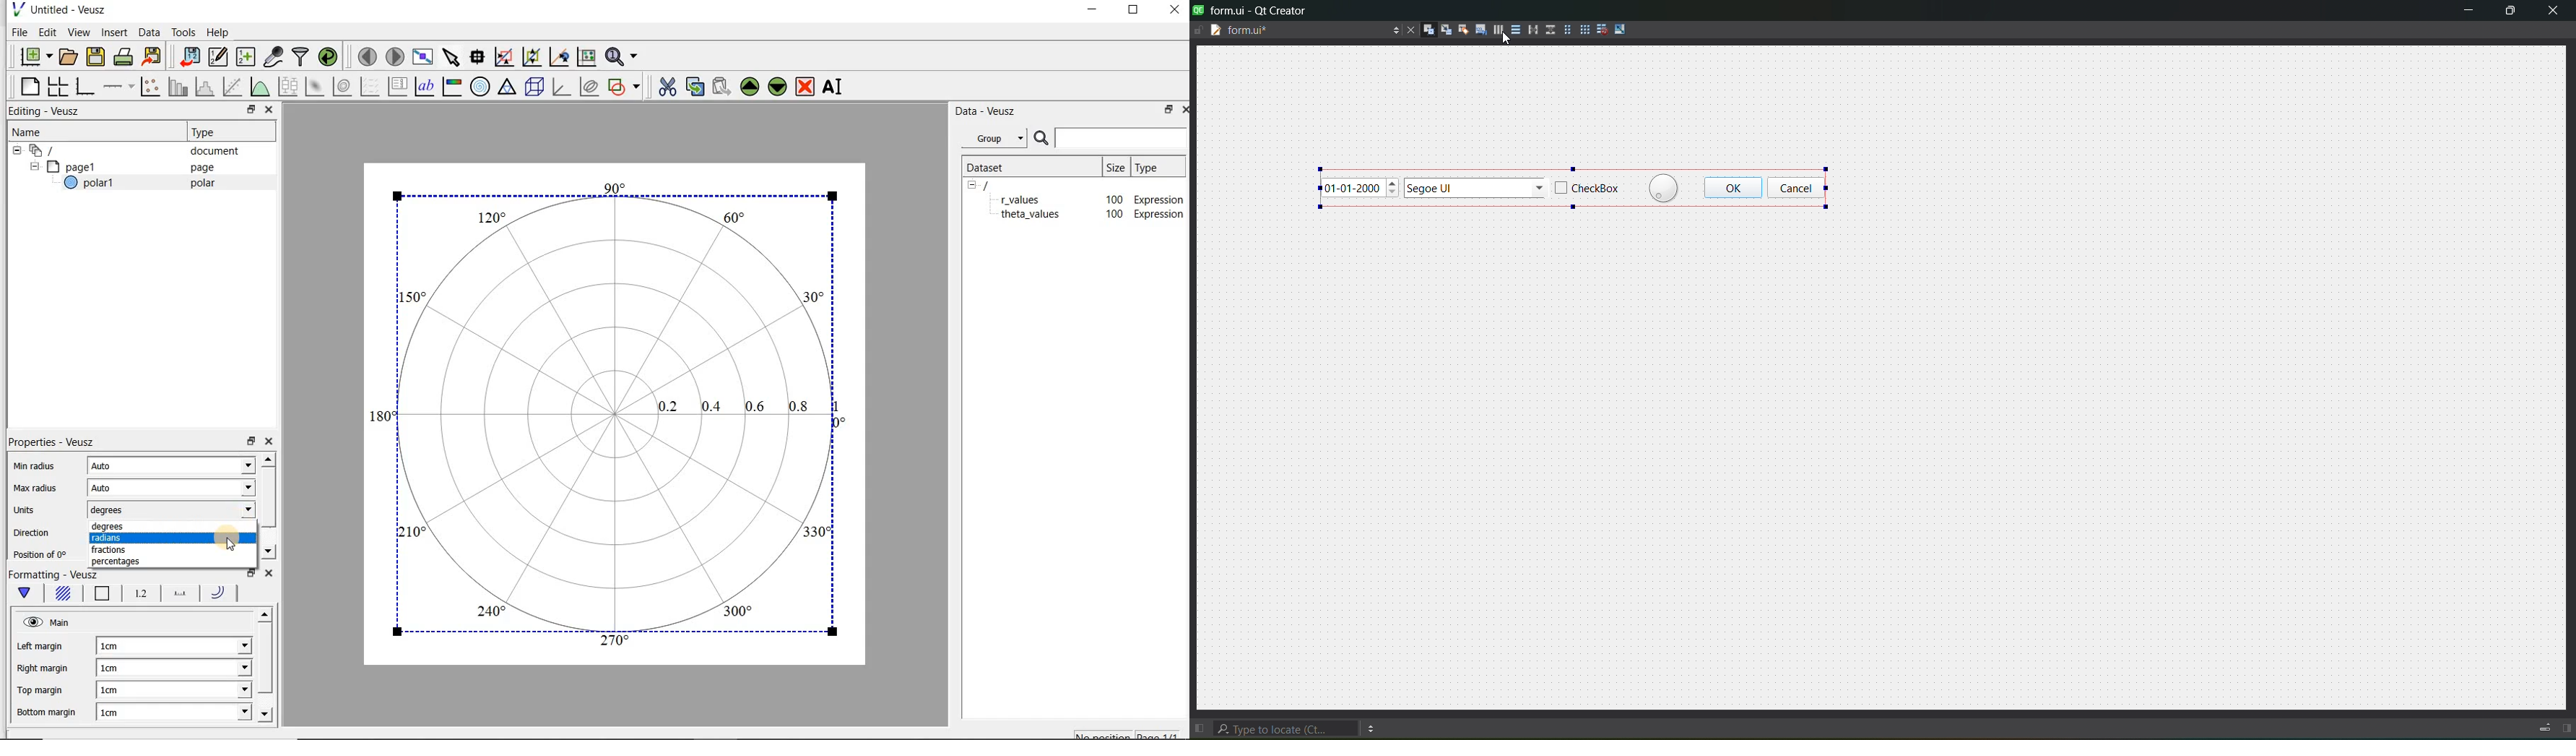  I want to click on 1cm, so click(132, 711).